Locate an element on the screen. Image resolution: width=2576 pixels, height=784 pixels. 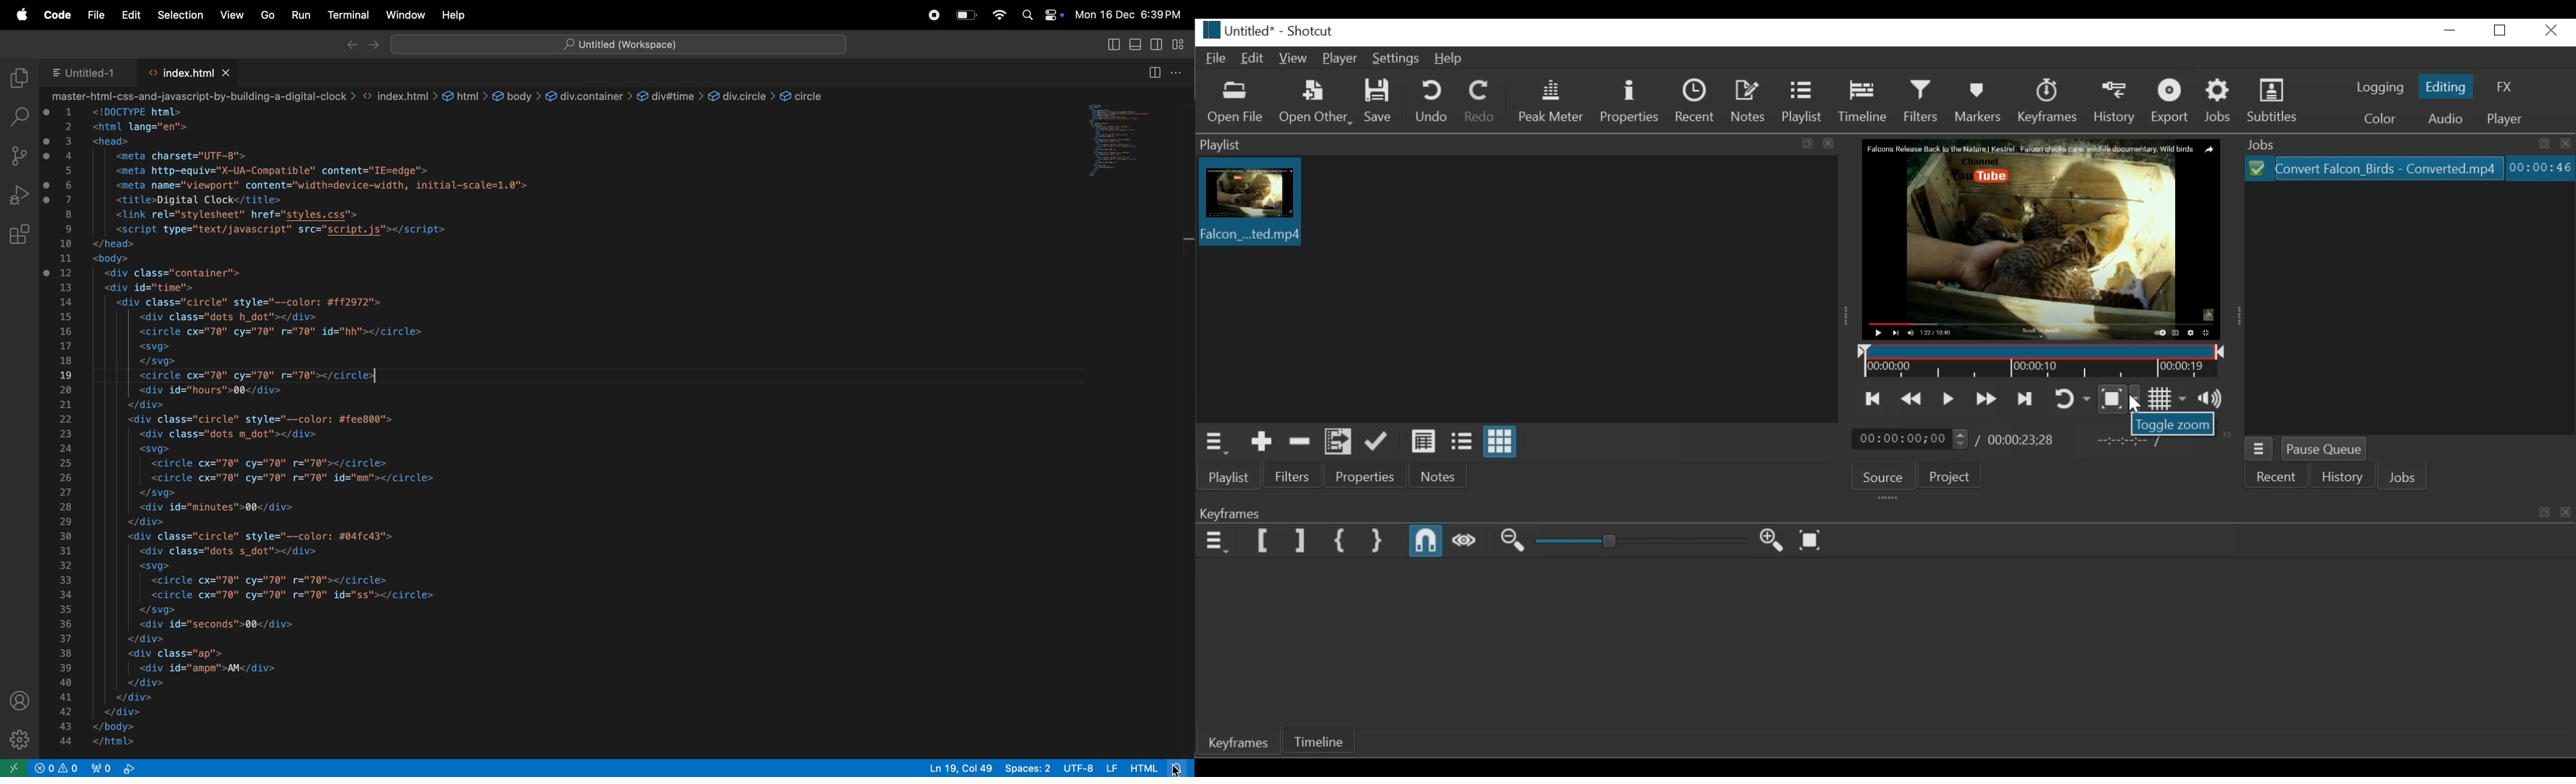
Timeline is located at coordinates (1317, 741).